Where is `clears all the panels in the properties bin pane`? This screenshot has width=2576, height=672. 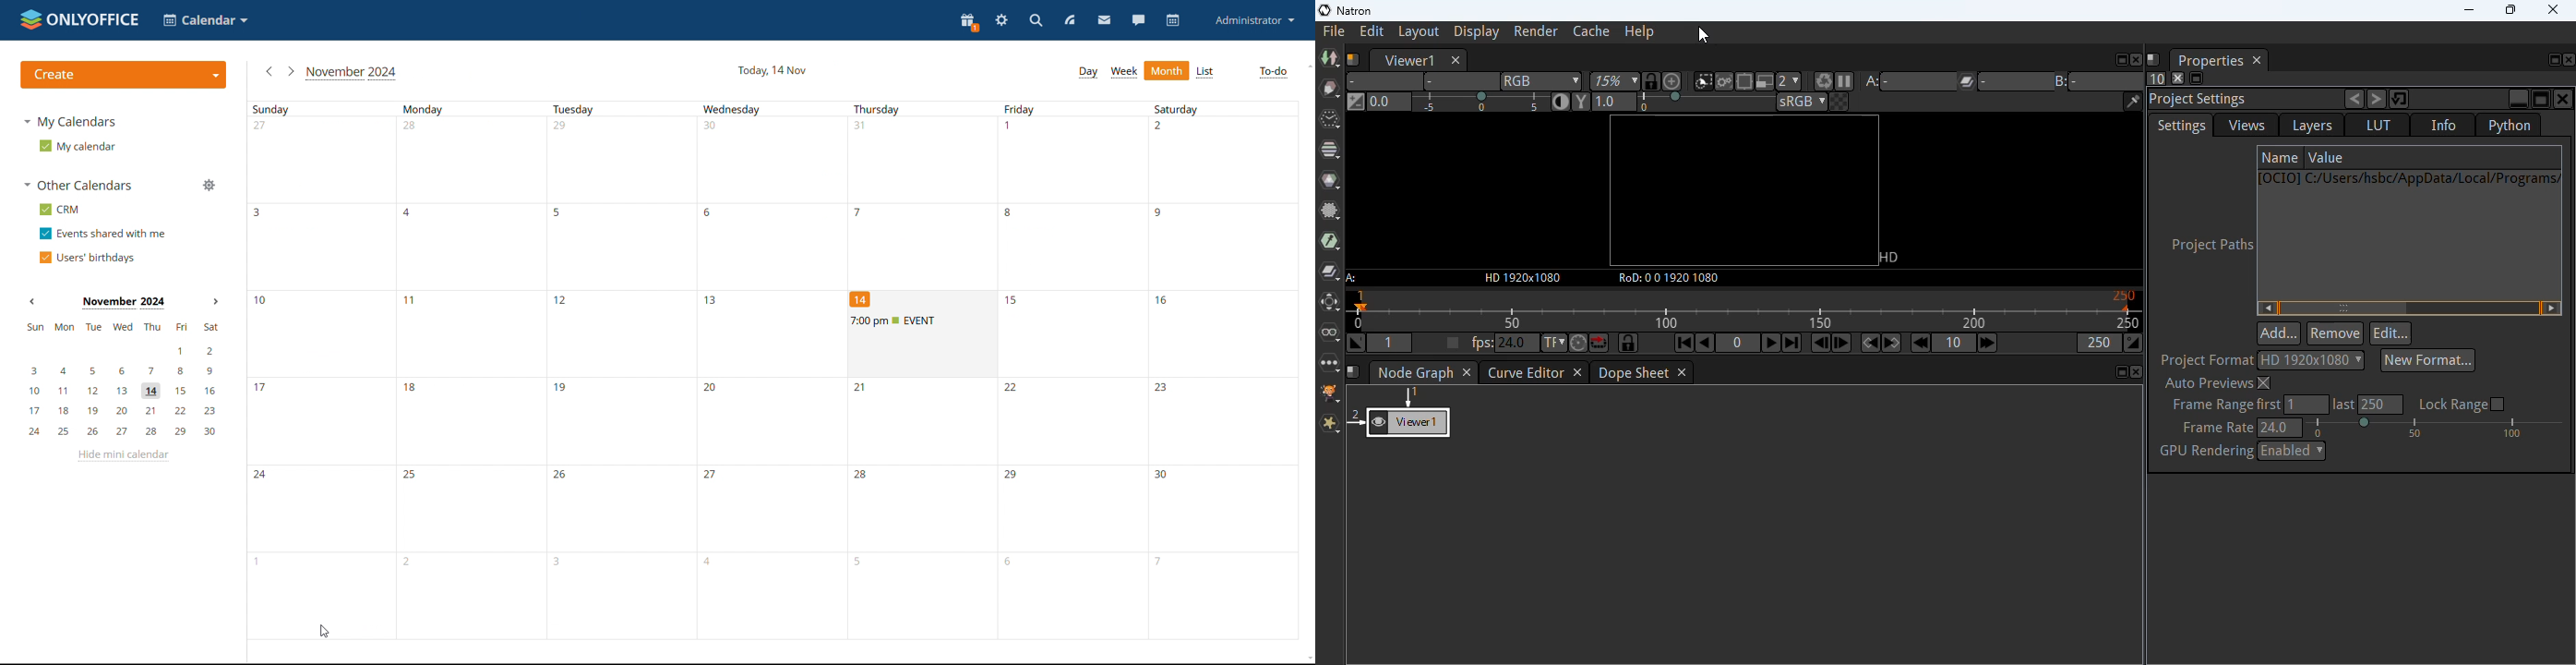
clears all the panels in the properties bin pane is located at coordinates (2178, 78).